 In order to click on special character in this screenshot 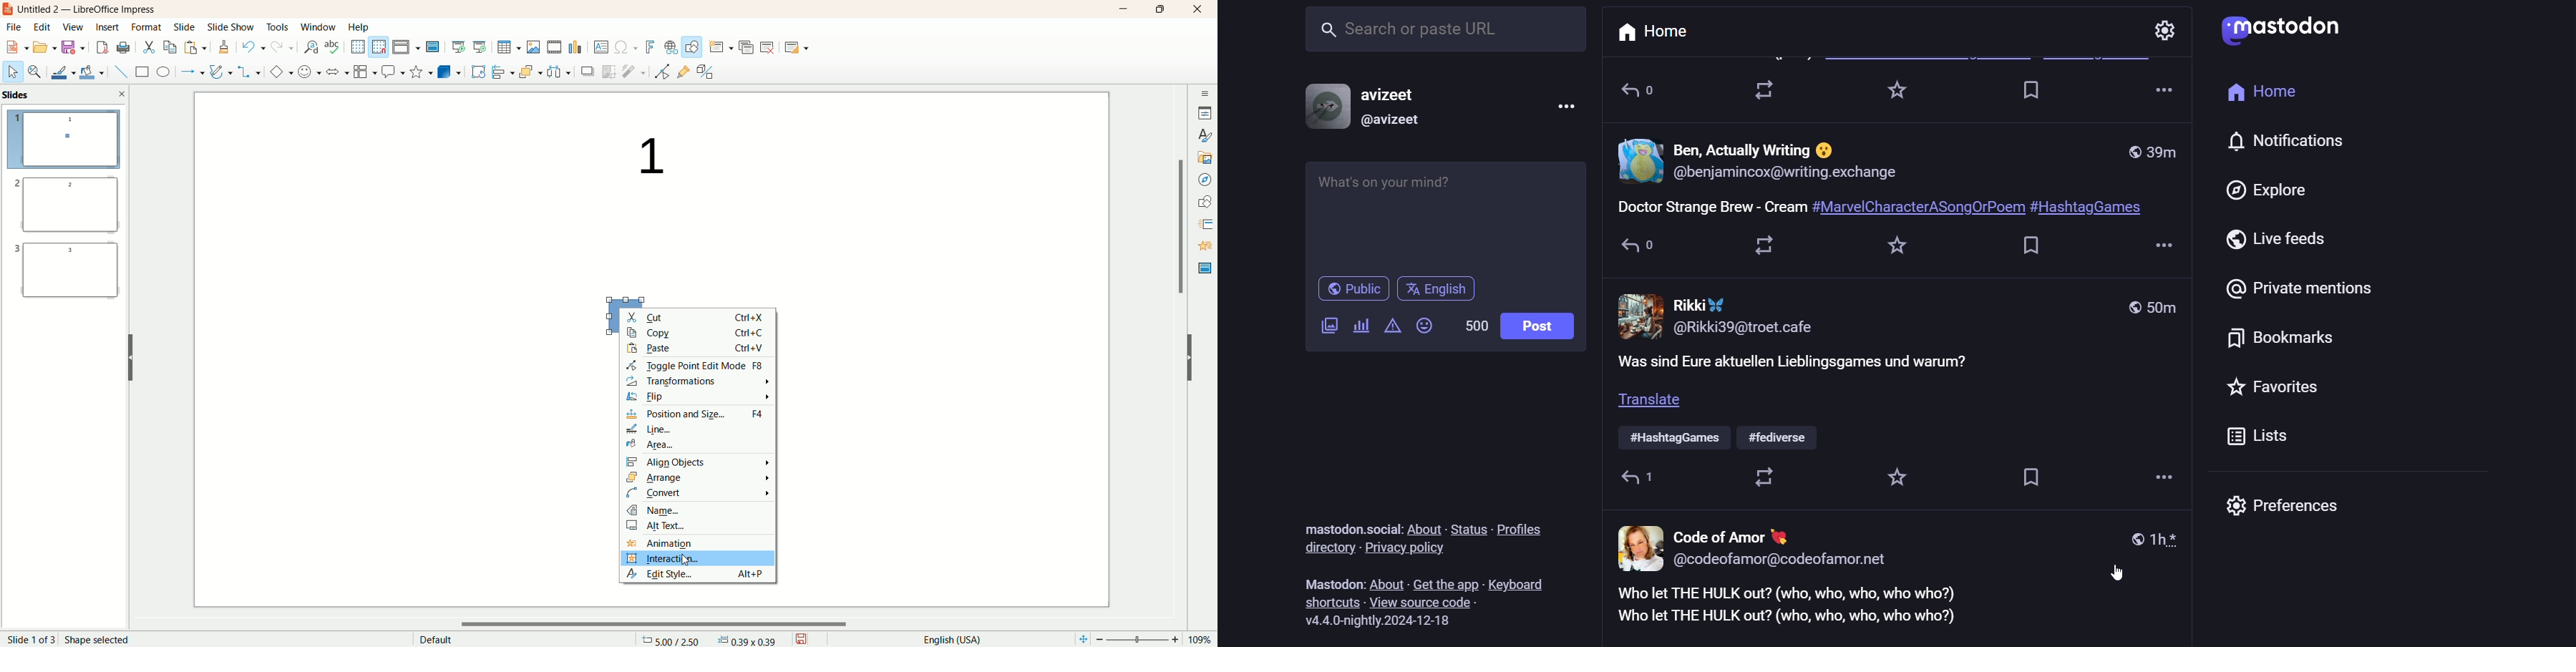, I will do `click(625, 48)`.